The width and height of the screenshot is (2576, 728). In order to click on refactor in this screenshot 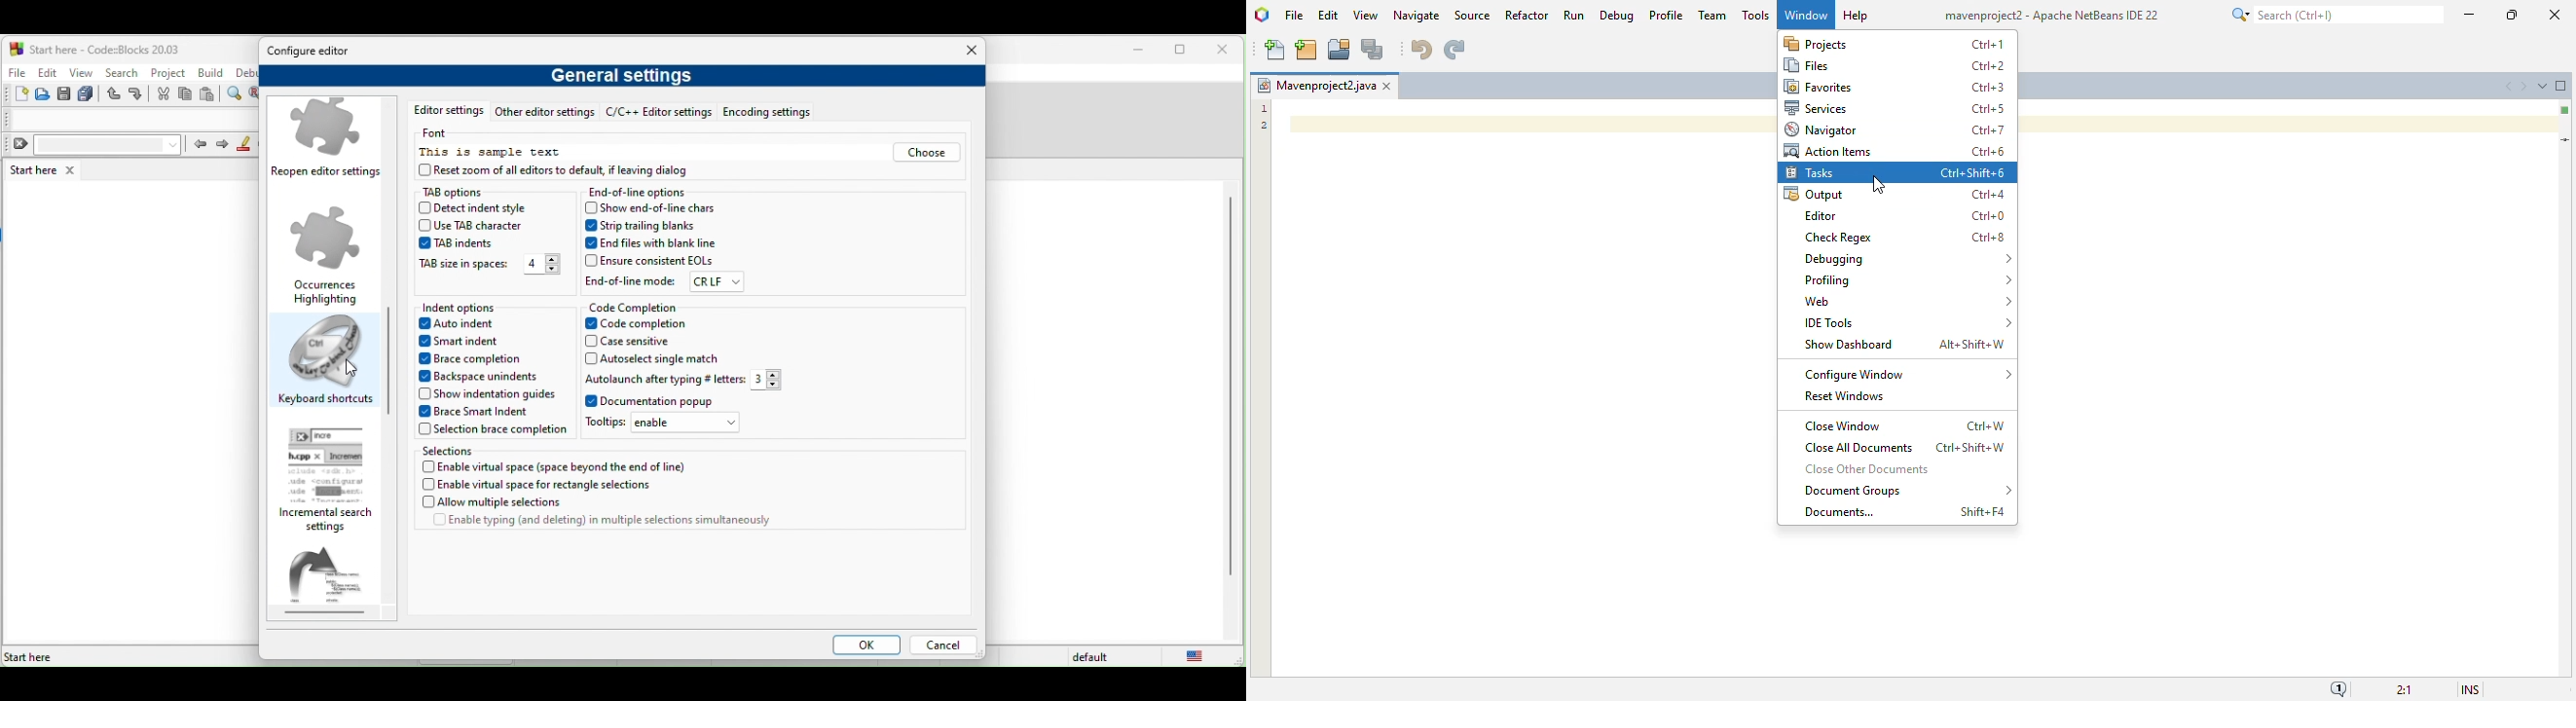, I will do `click(1527, 15)`.